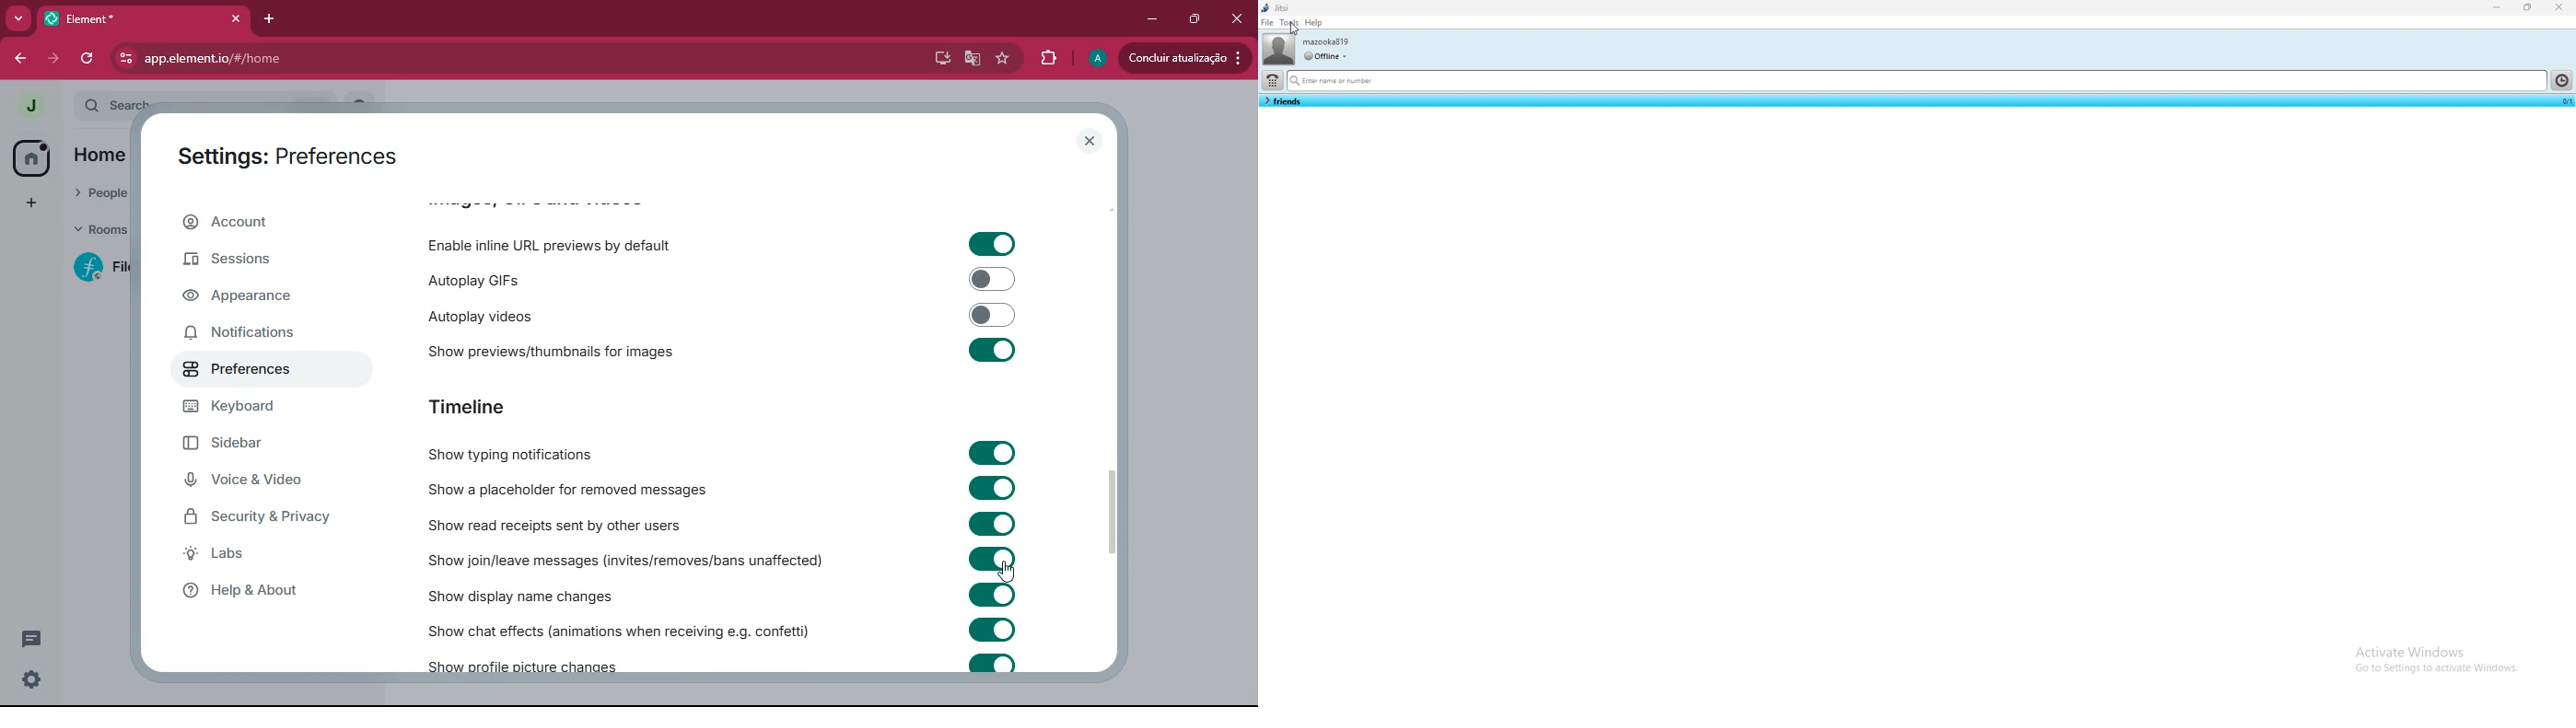  Describe the element at coordinates (88, 60) in the screenshot. I see `refresh` at that location.